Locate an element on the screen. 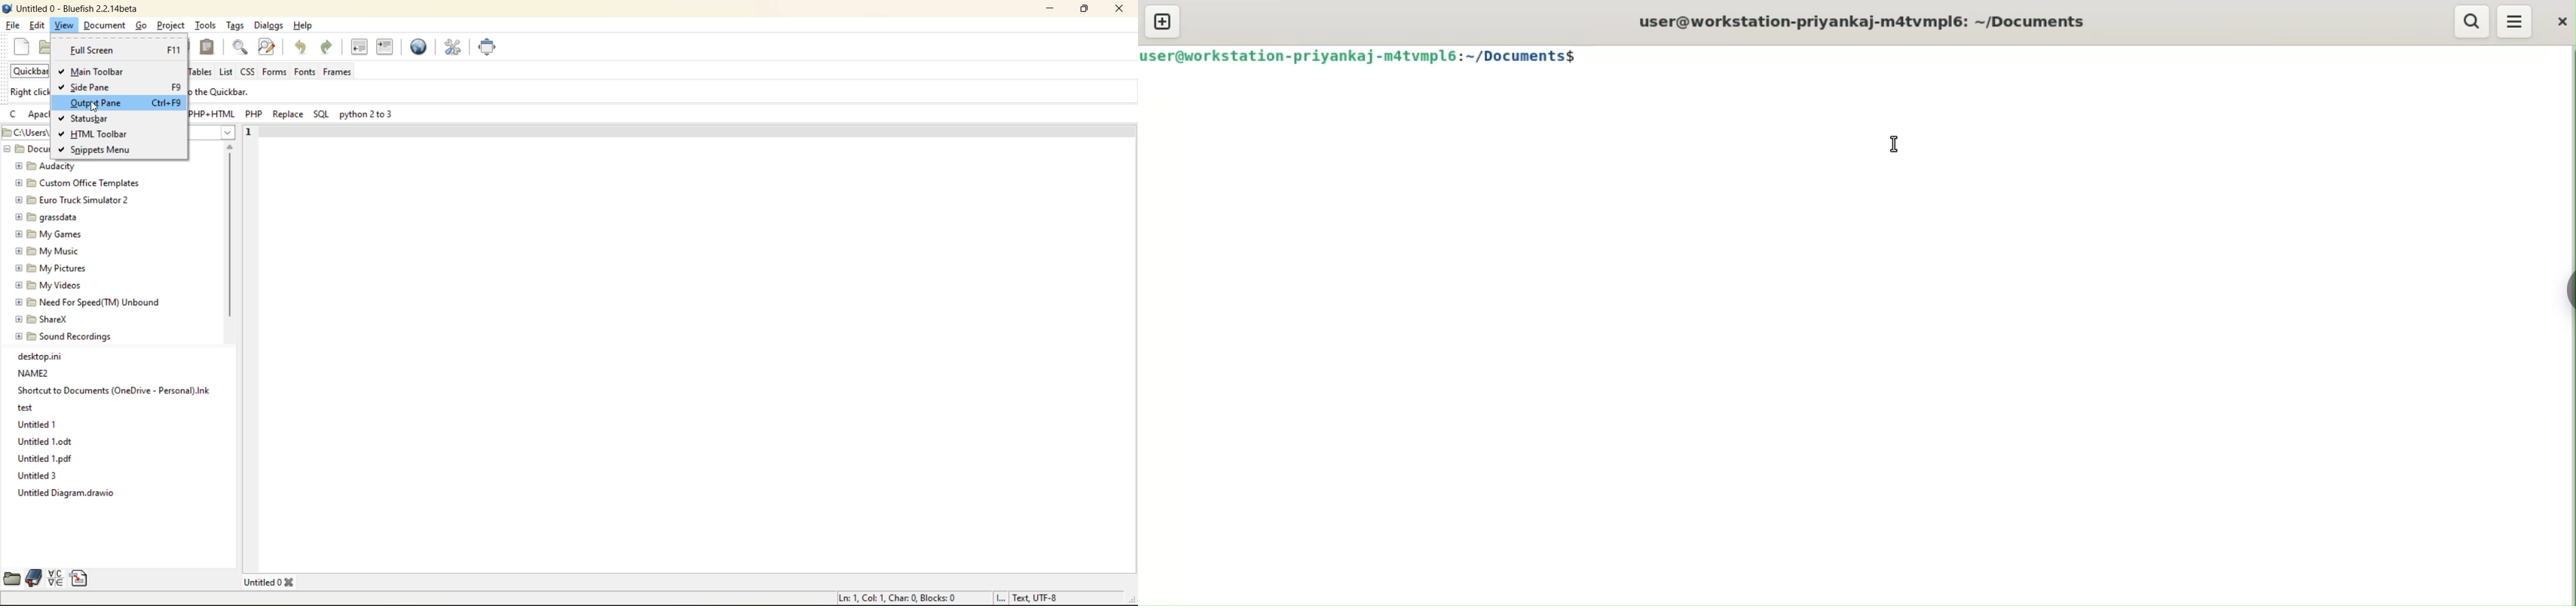  Untitled 1.0dt is located at coordinates (51, 441).